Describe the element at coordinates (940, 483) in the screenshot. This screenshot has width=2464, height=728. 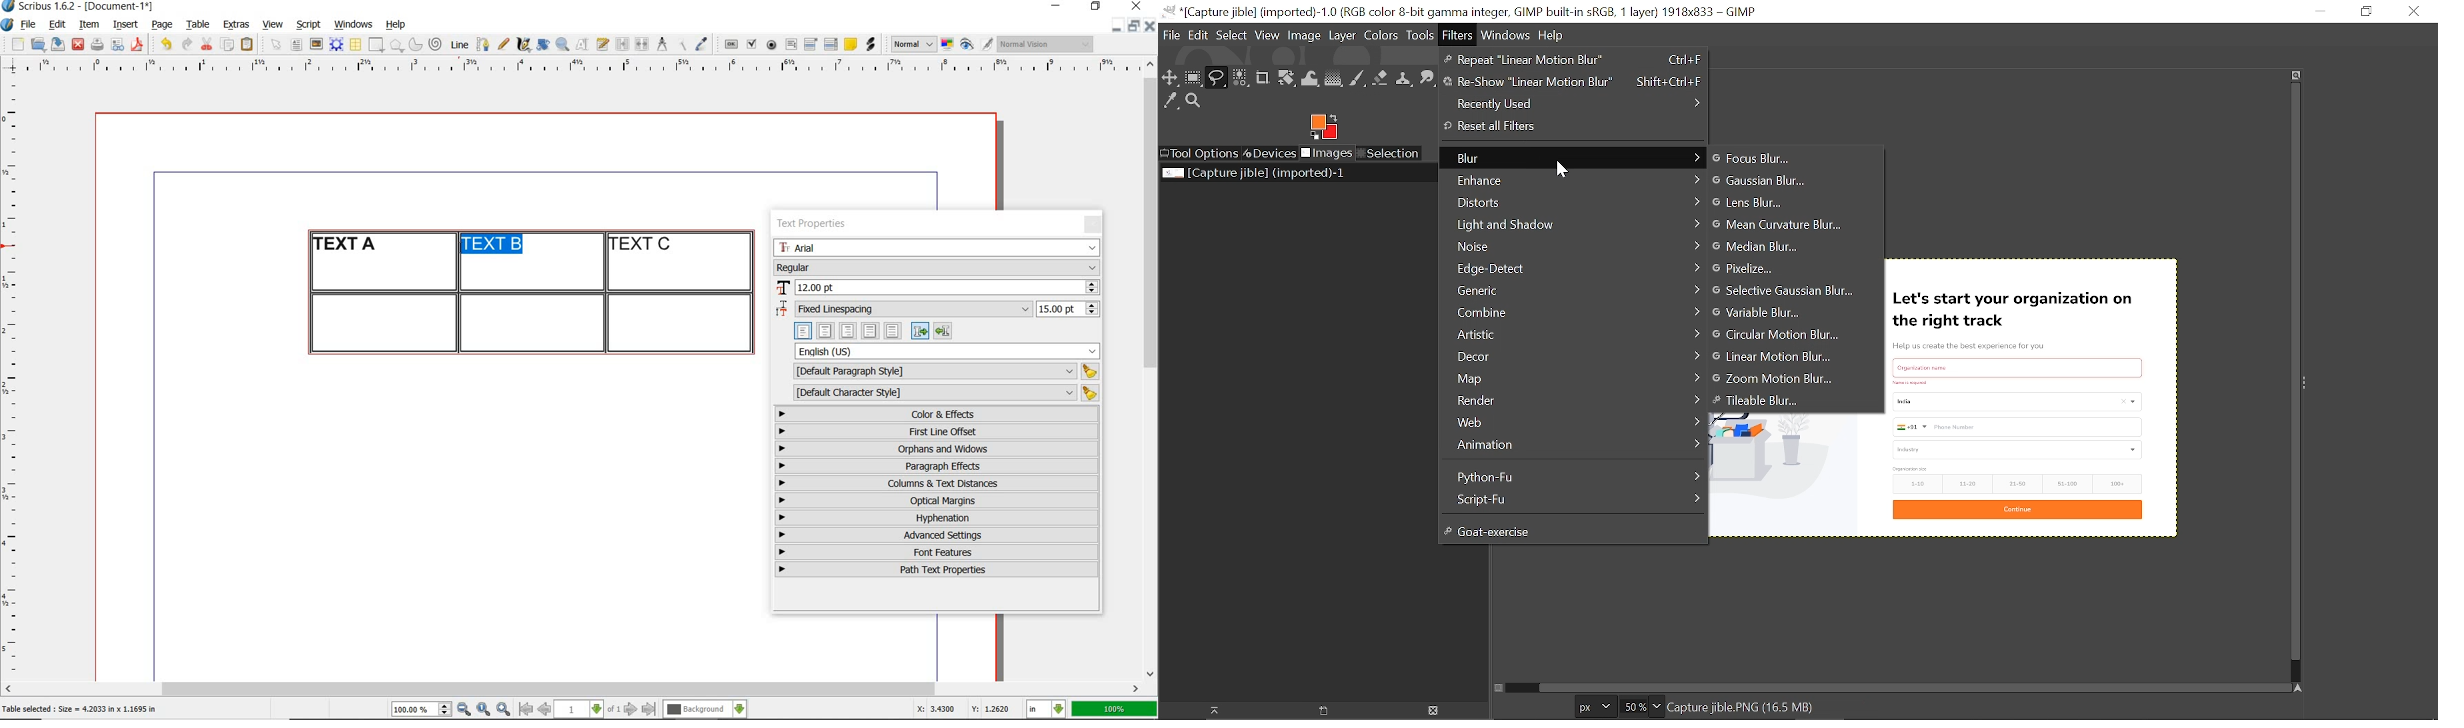
I see `columns & text distances` at that location.